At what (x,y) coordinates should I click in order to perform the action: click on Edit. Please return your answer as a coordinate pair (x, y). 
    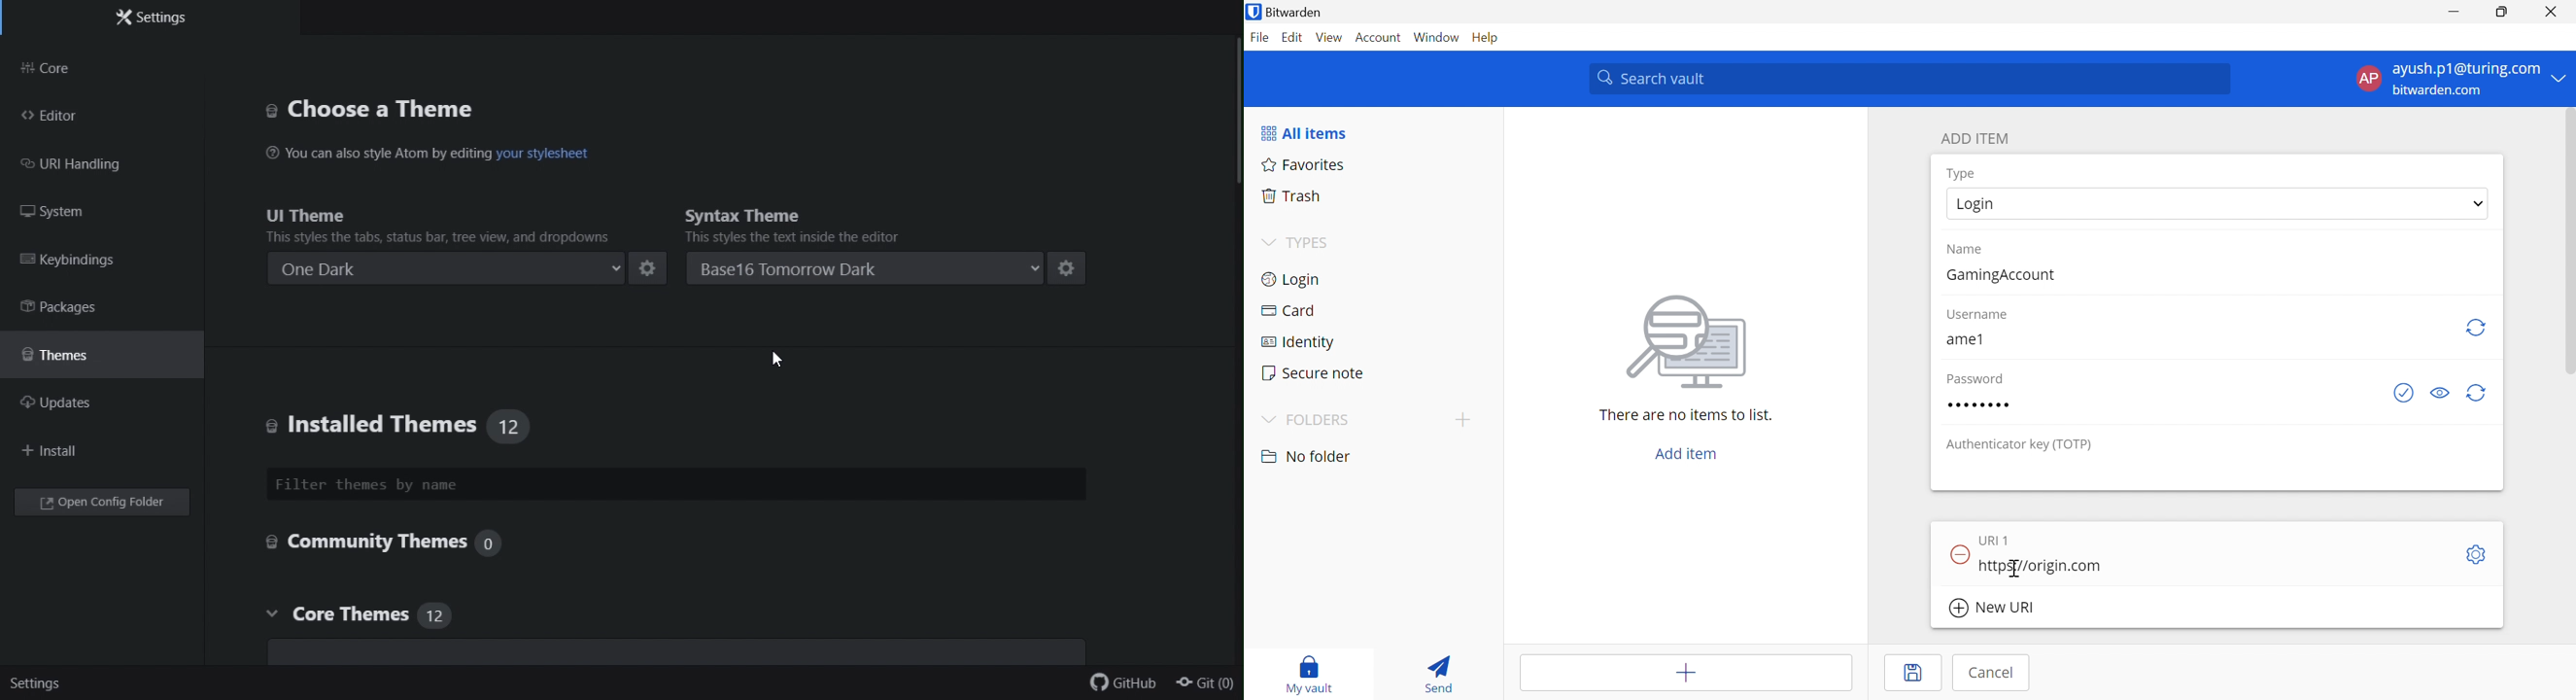
    Looking at the image, I should click on (1294, 36).